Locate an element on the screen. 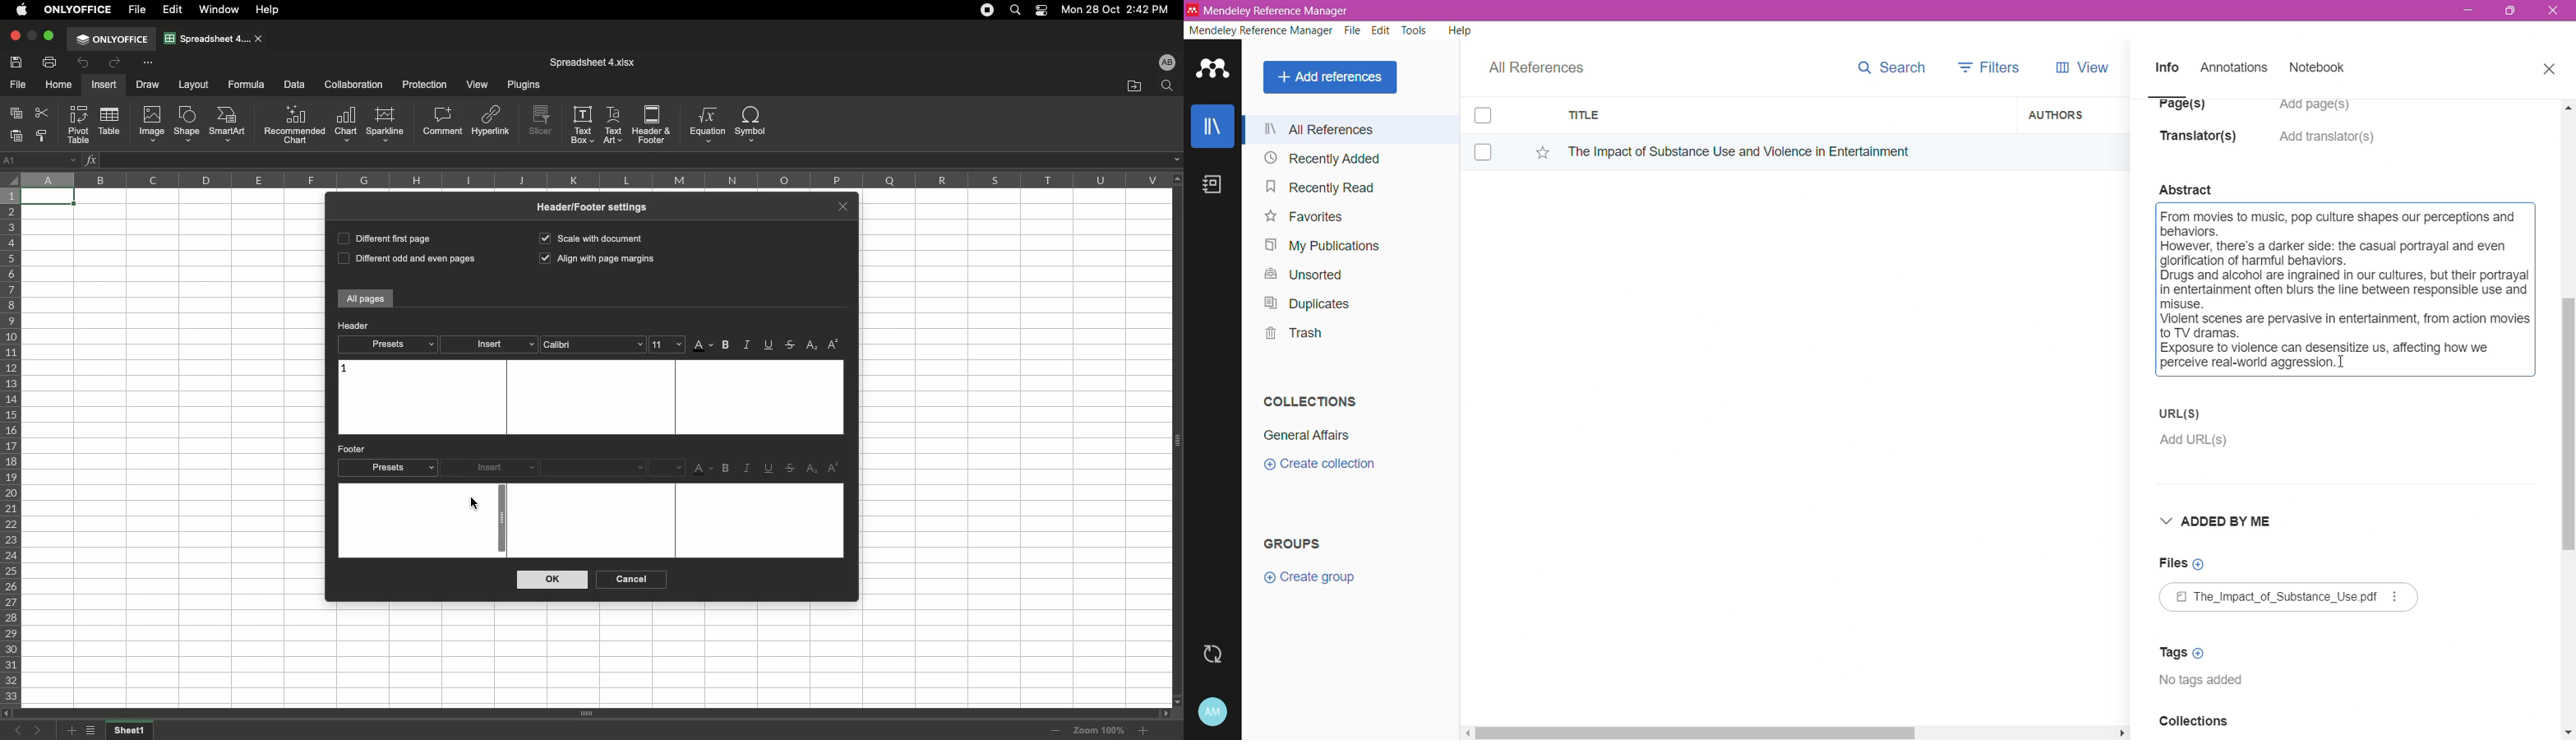 The height and width of the screenshot is (756, 2576). Header is located at coordinates (353, 326).